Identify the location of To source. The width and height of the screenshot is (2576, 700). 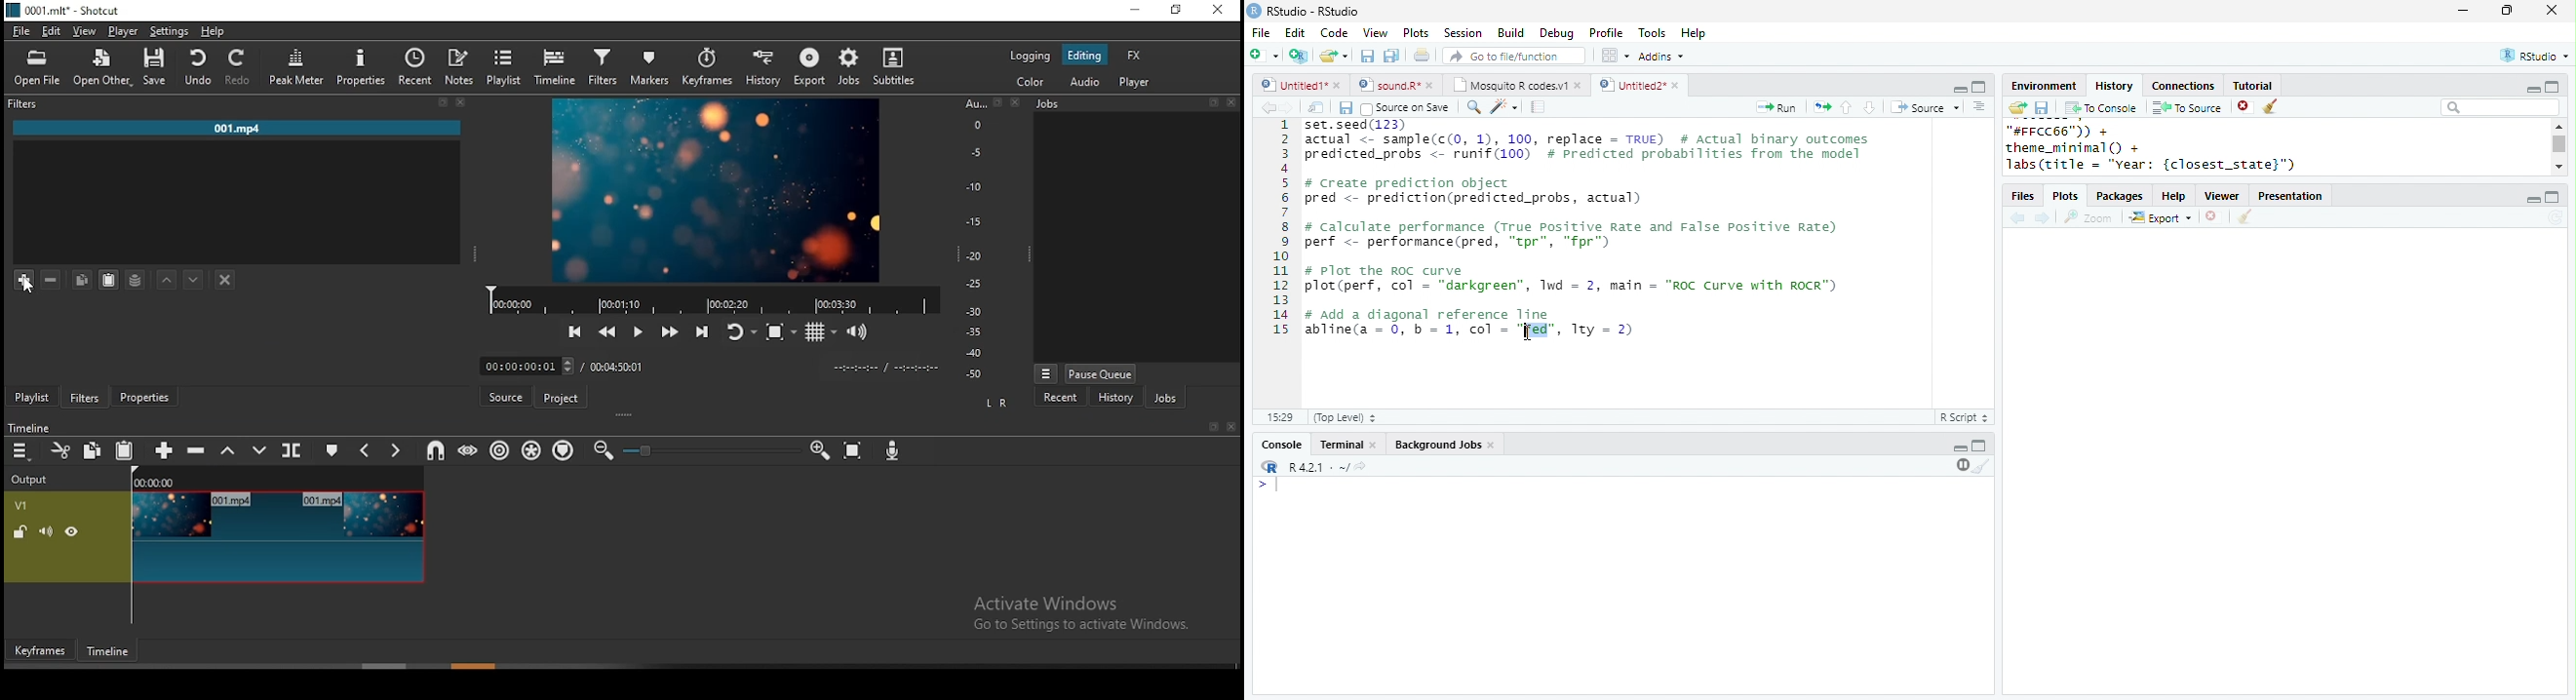
(2187, 107).